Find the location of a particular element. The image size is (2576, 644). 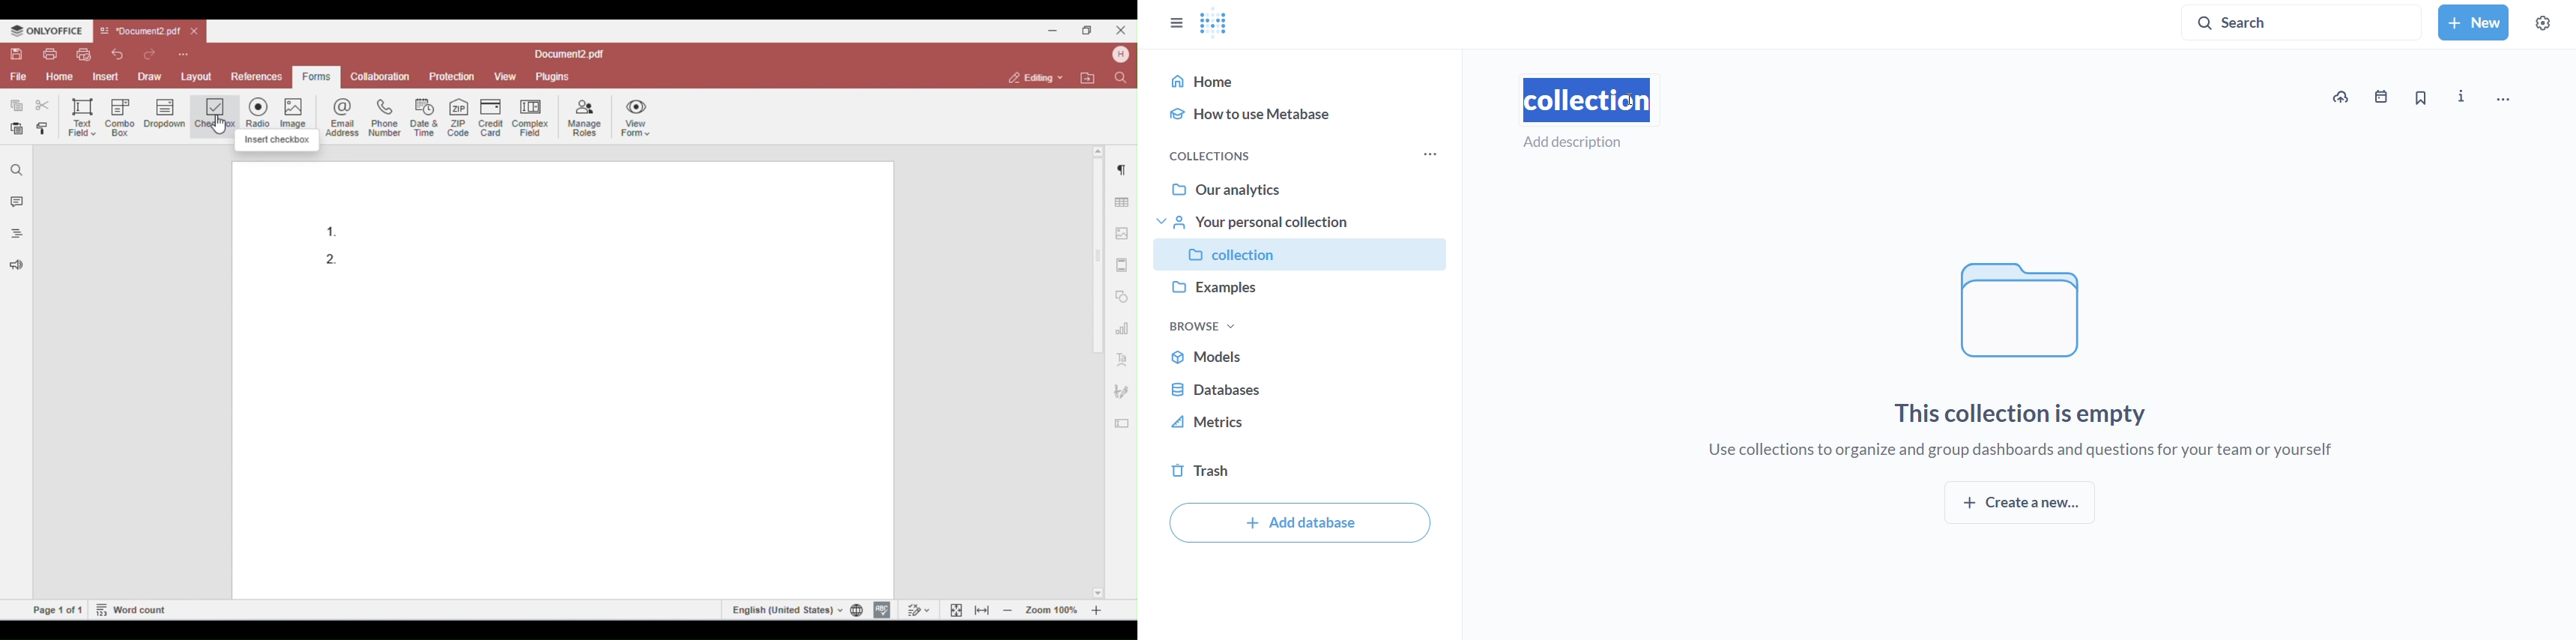

events is located at coordinates (2384, 97).